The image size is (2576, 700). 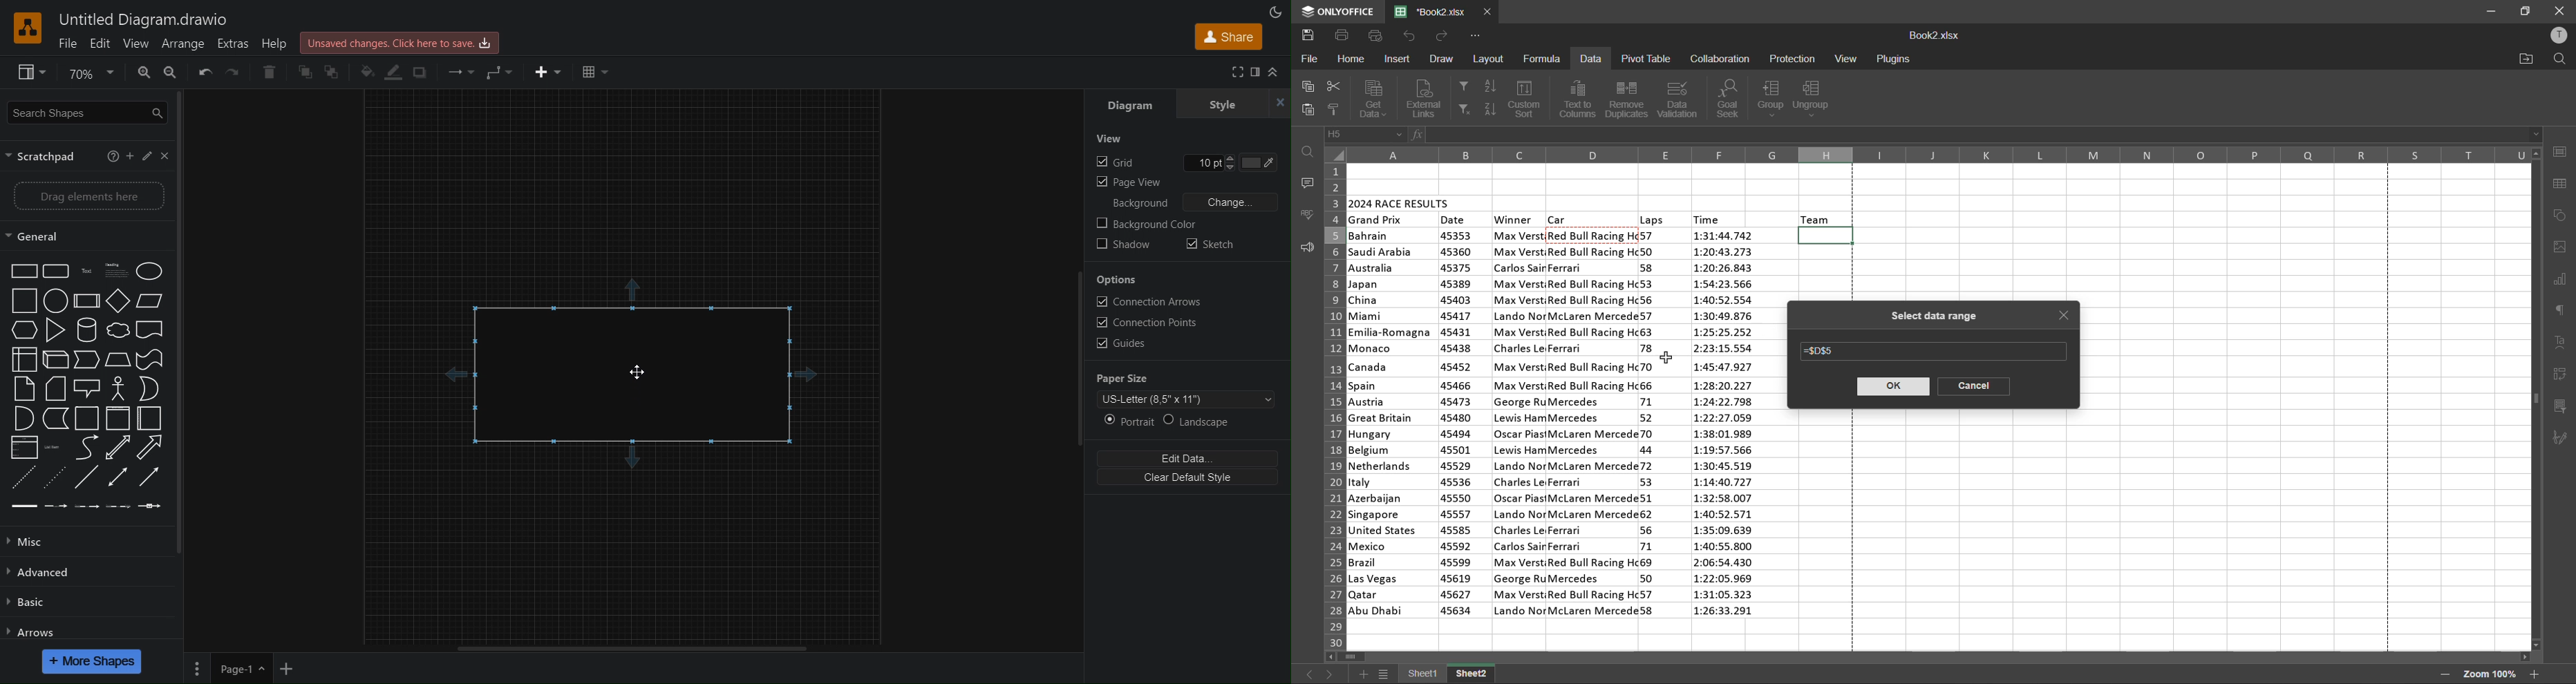 What do you see at coordinates (2488, 674) in the screenshot?
I see `zoom factor` at bounding box center [2488, 674].